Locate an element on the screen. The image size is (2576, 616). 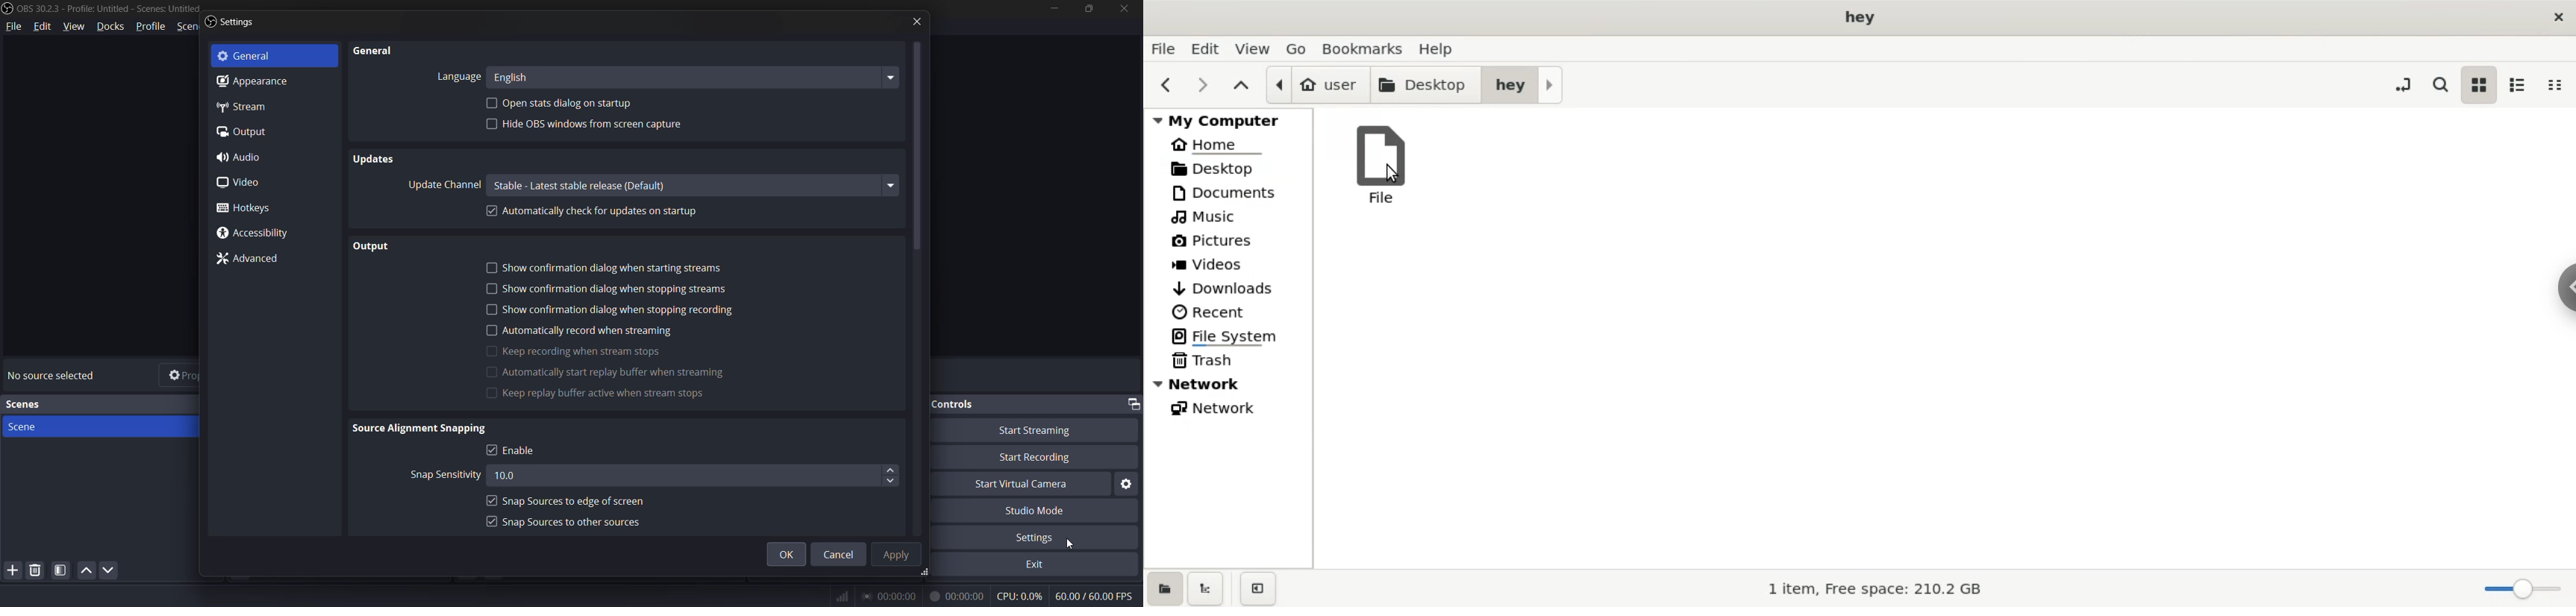
edit is located at coordinates (45, 26).